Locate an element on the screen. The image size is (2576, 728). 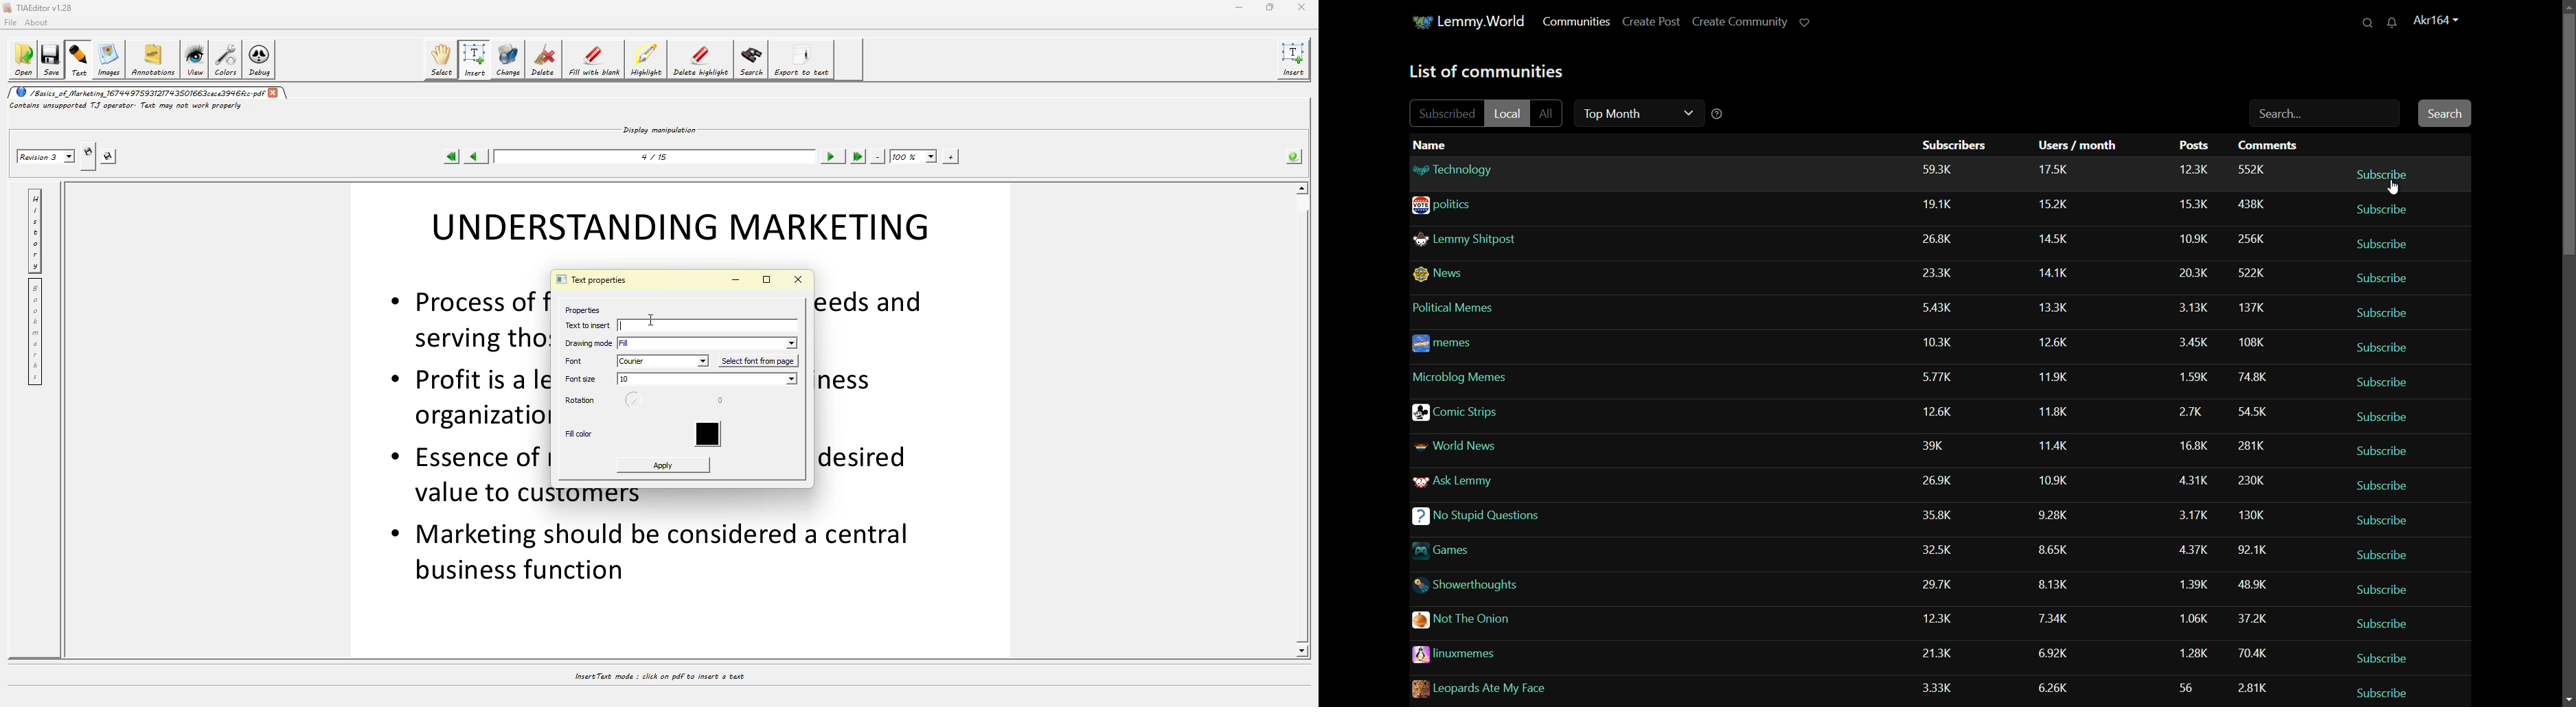
posts is located at coordinates (2187, 372).